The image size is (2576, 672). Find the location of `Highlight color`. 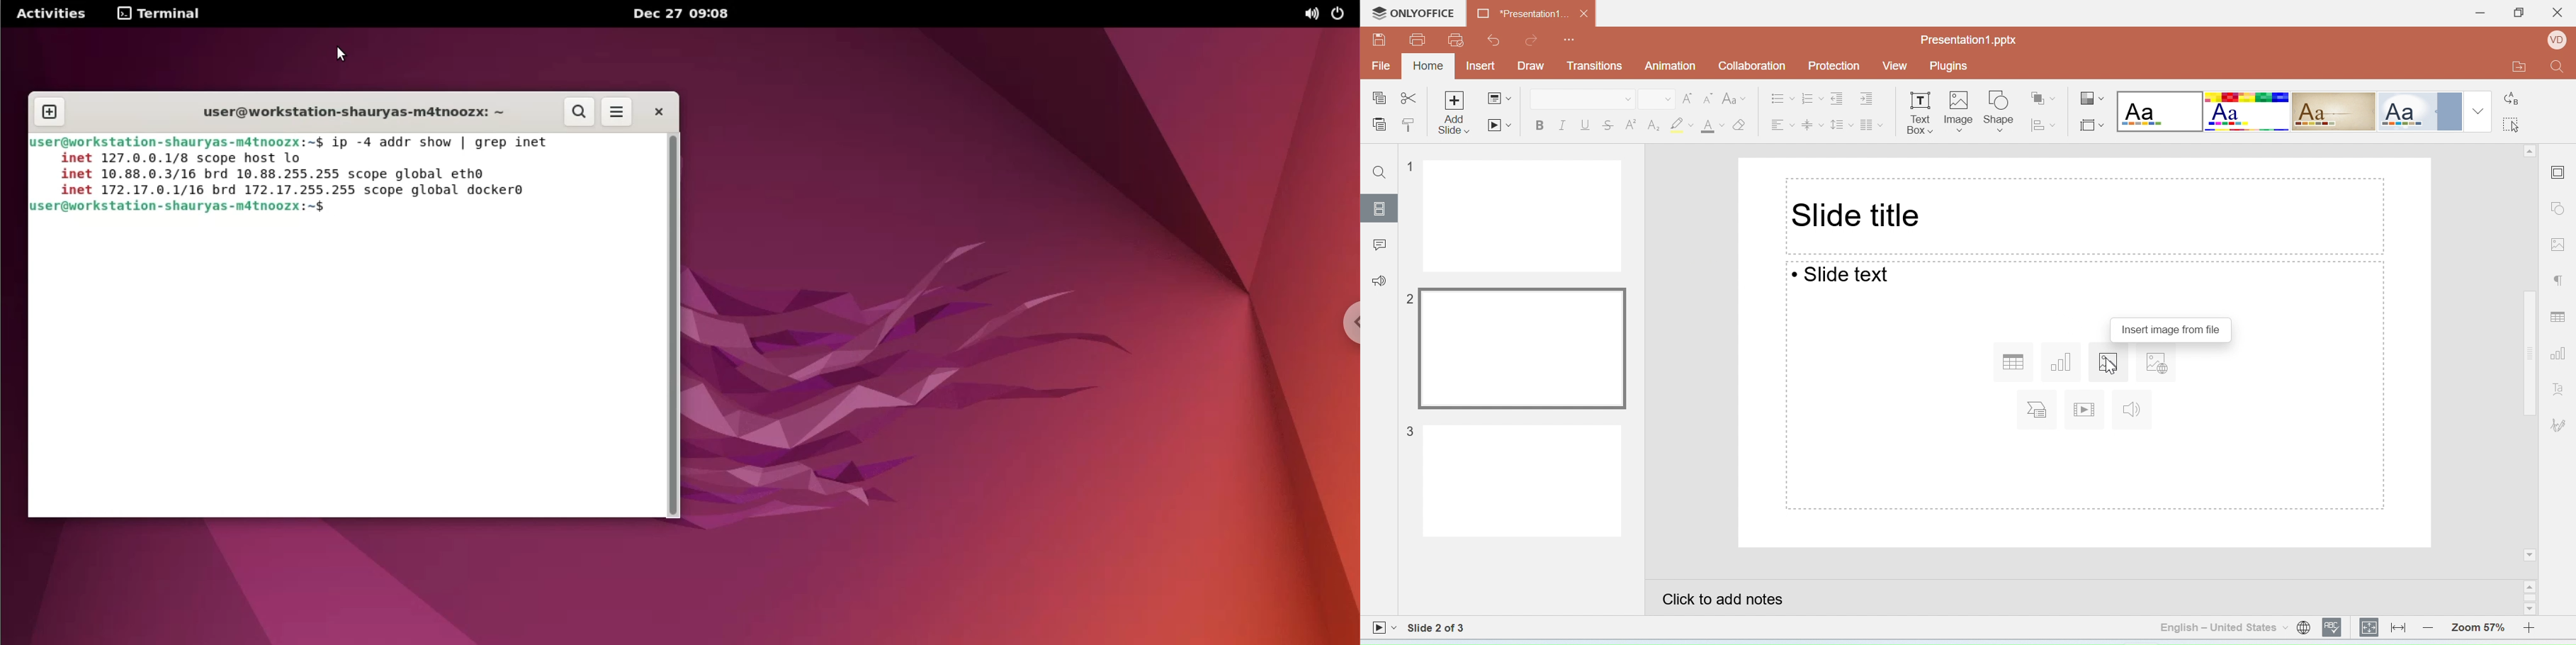

Highlight color is located at coordinates (1684, 125).